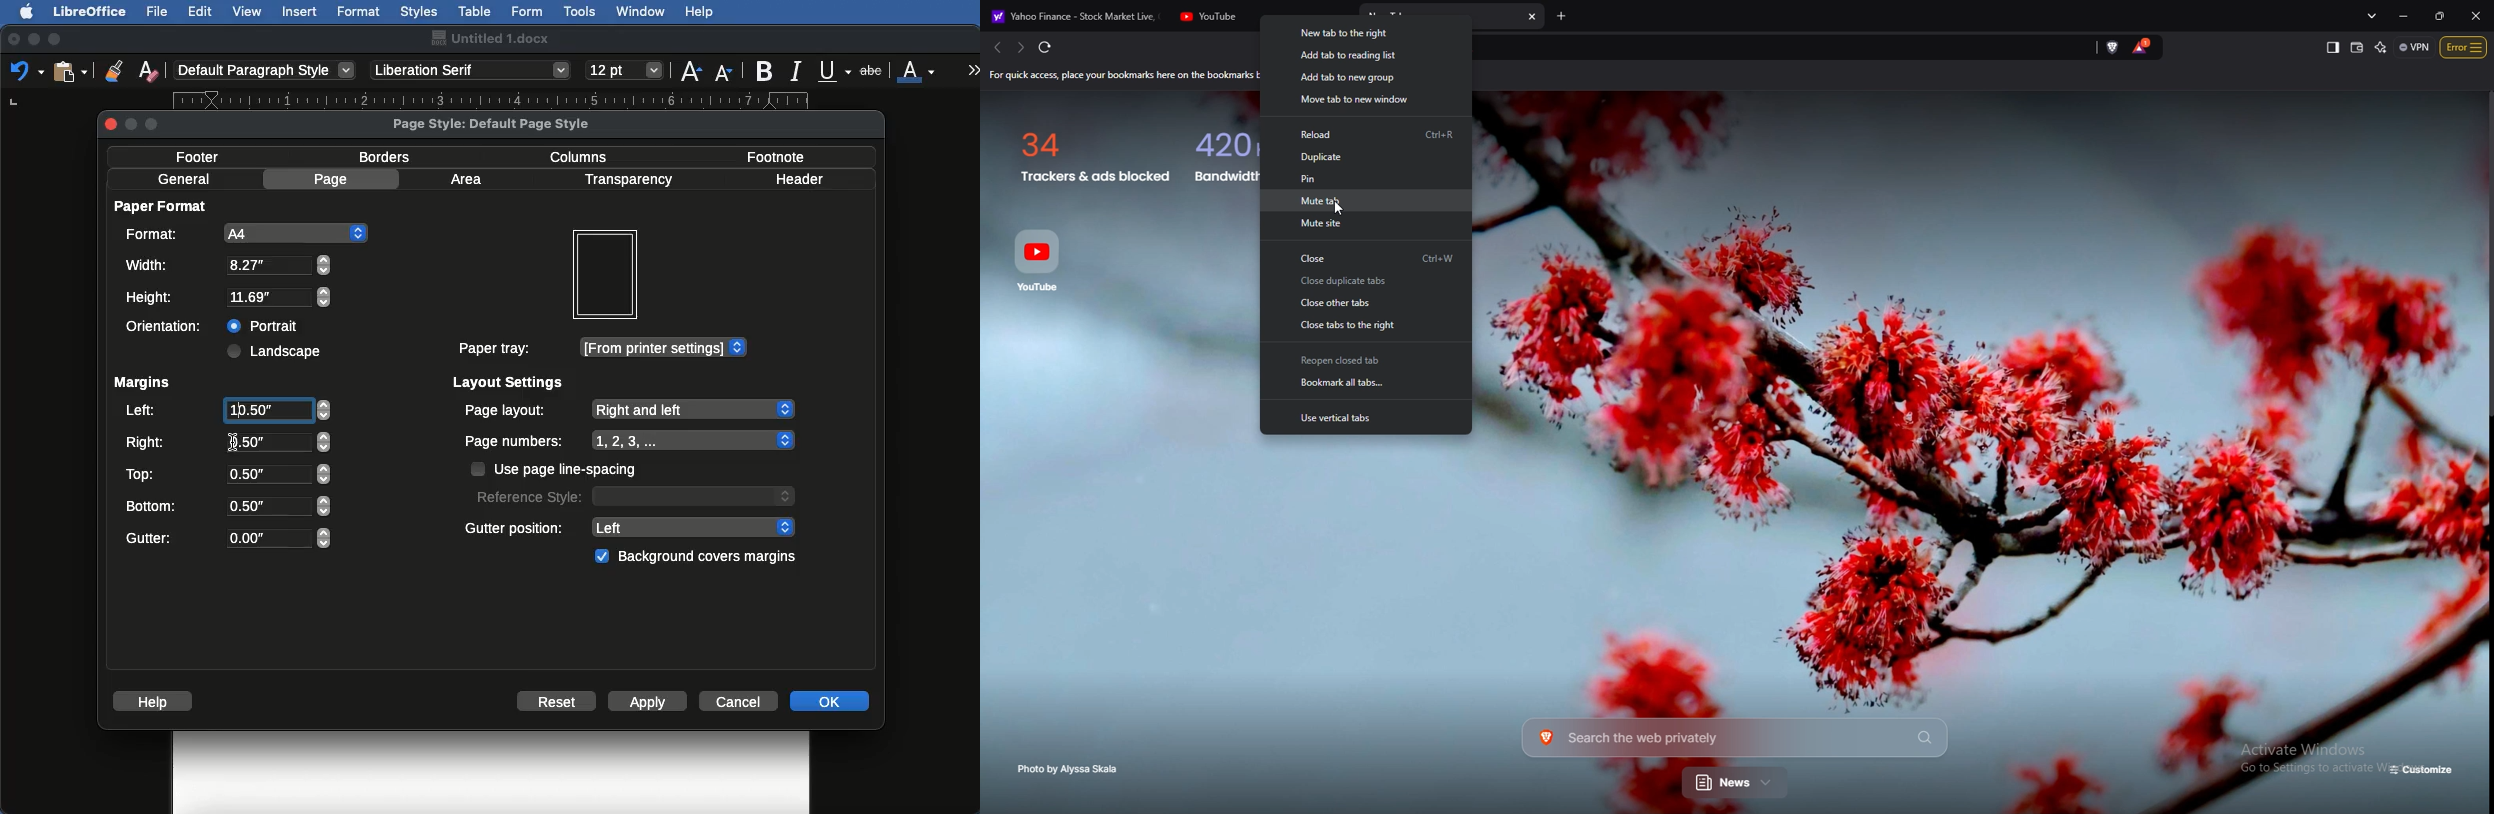 Image resolution: width=2520 pixels, height=840 pixels. Describe the element at coordinates (974, 69) in the screenshot. I see `More` at that location.